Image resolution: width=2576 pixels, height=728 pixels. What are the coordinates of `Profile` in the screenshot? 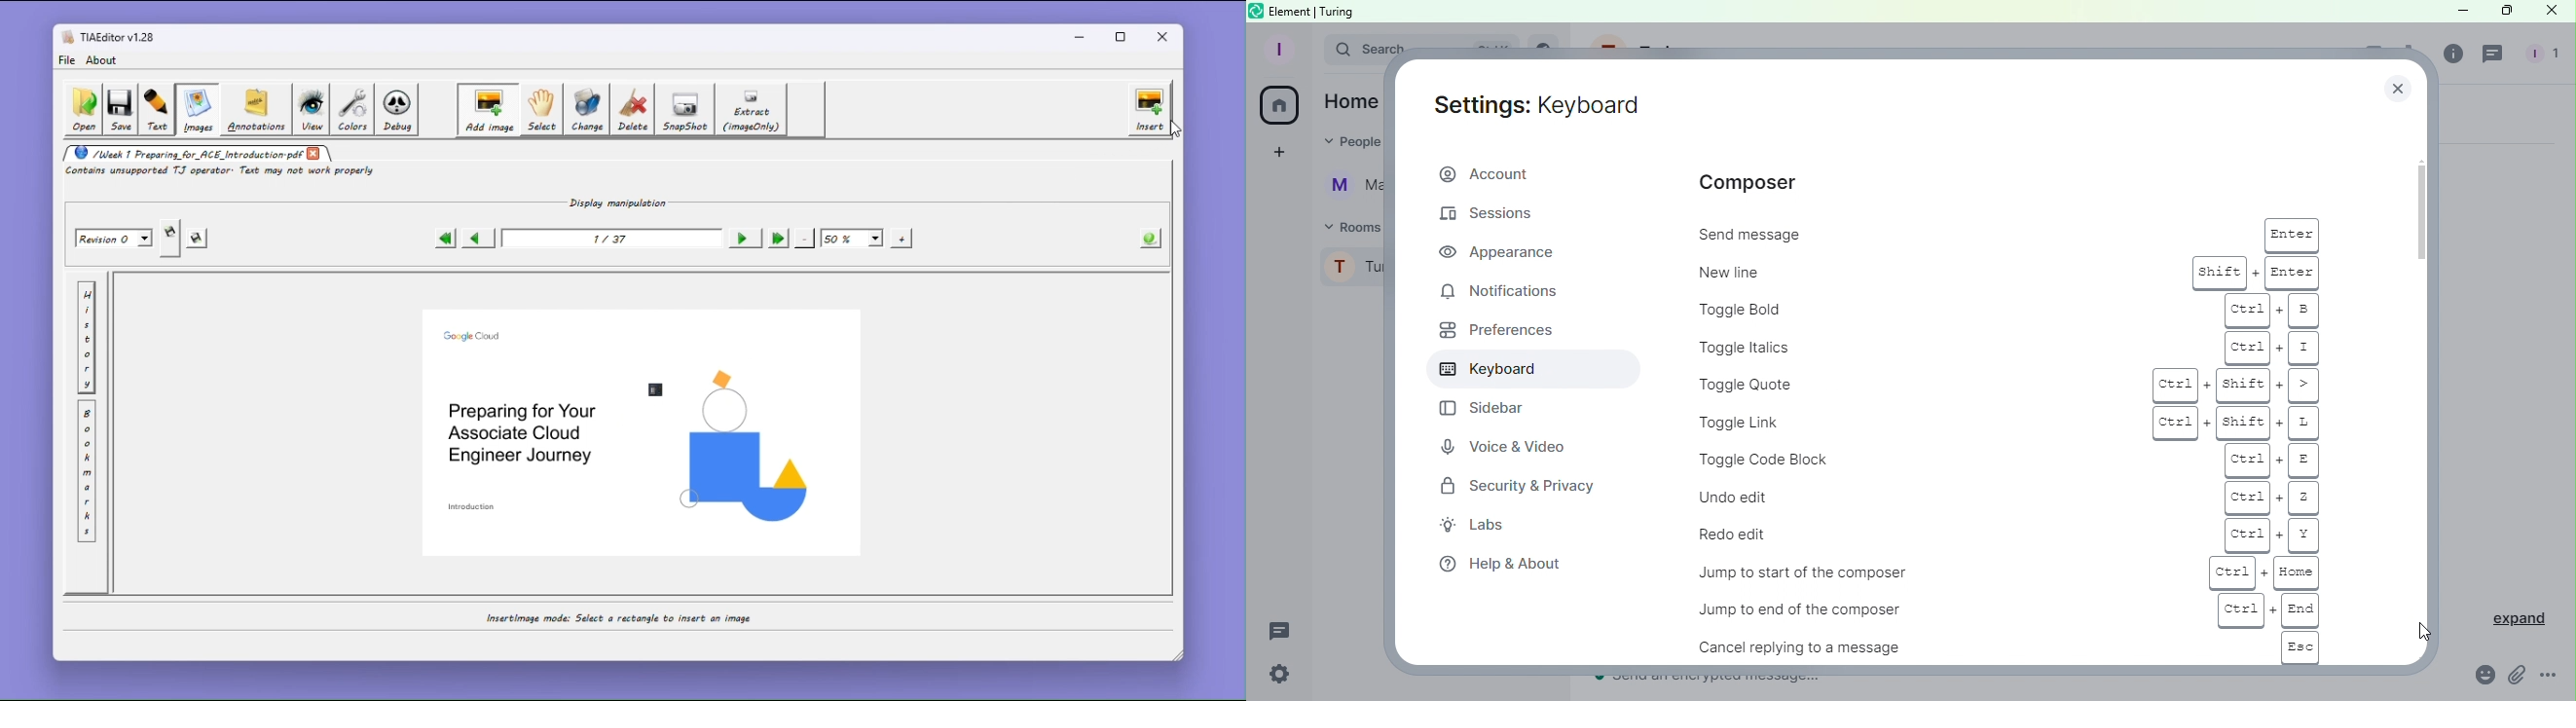 It's located at (1277, 50).